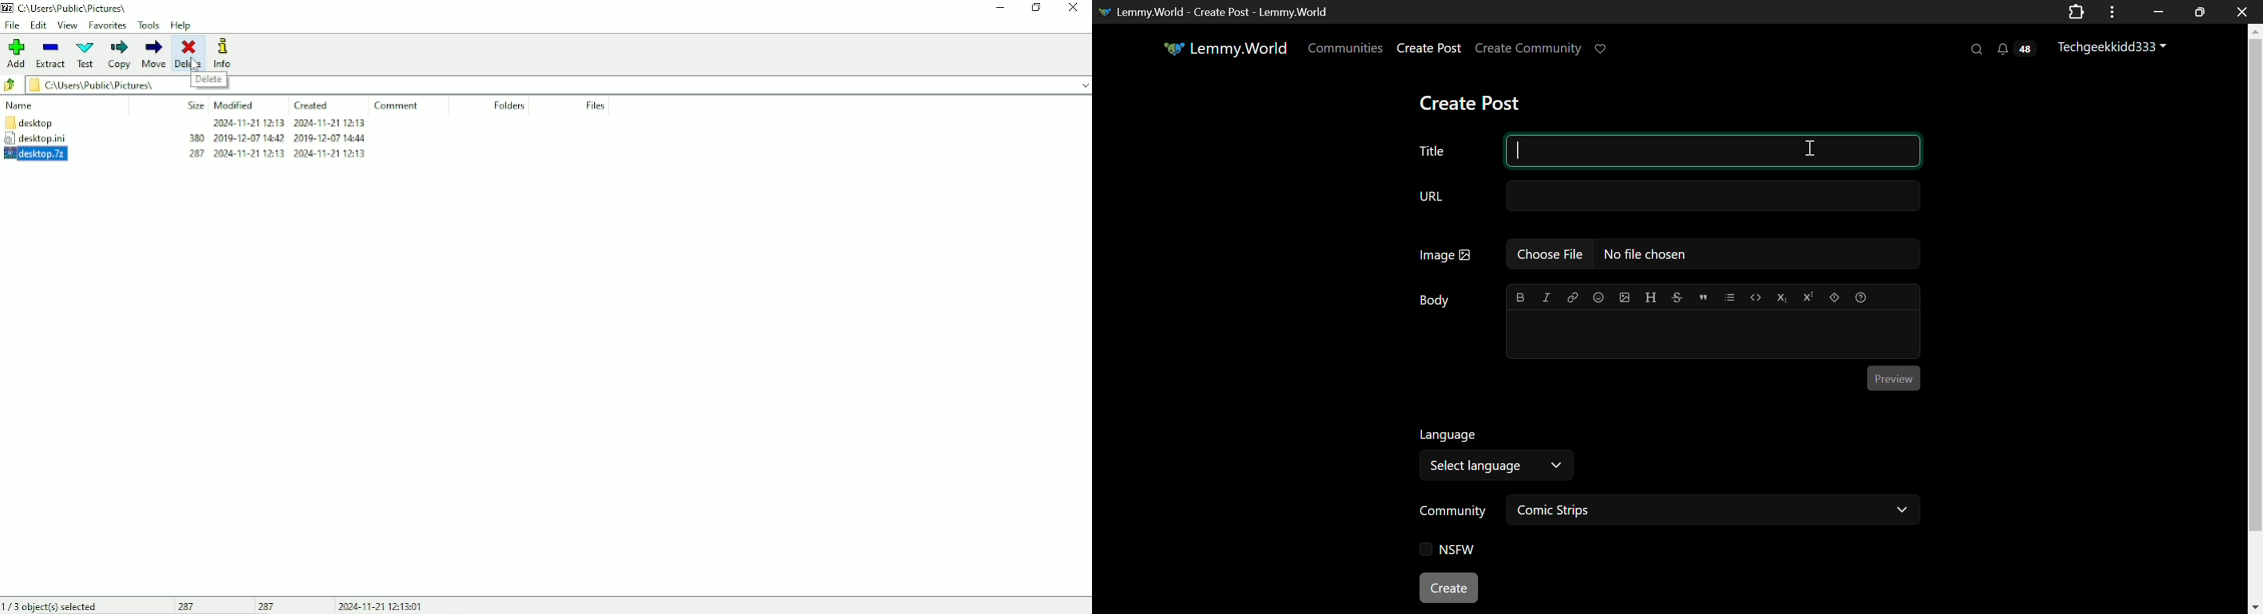 This screenshot has height=616, width=2268. What do you see at coordinates (1496, 466) in the screenshot?
I see `Select Language` at bounding box center [1496, 466].